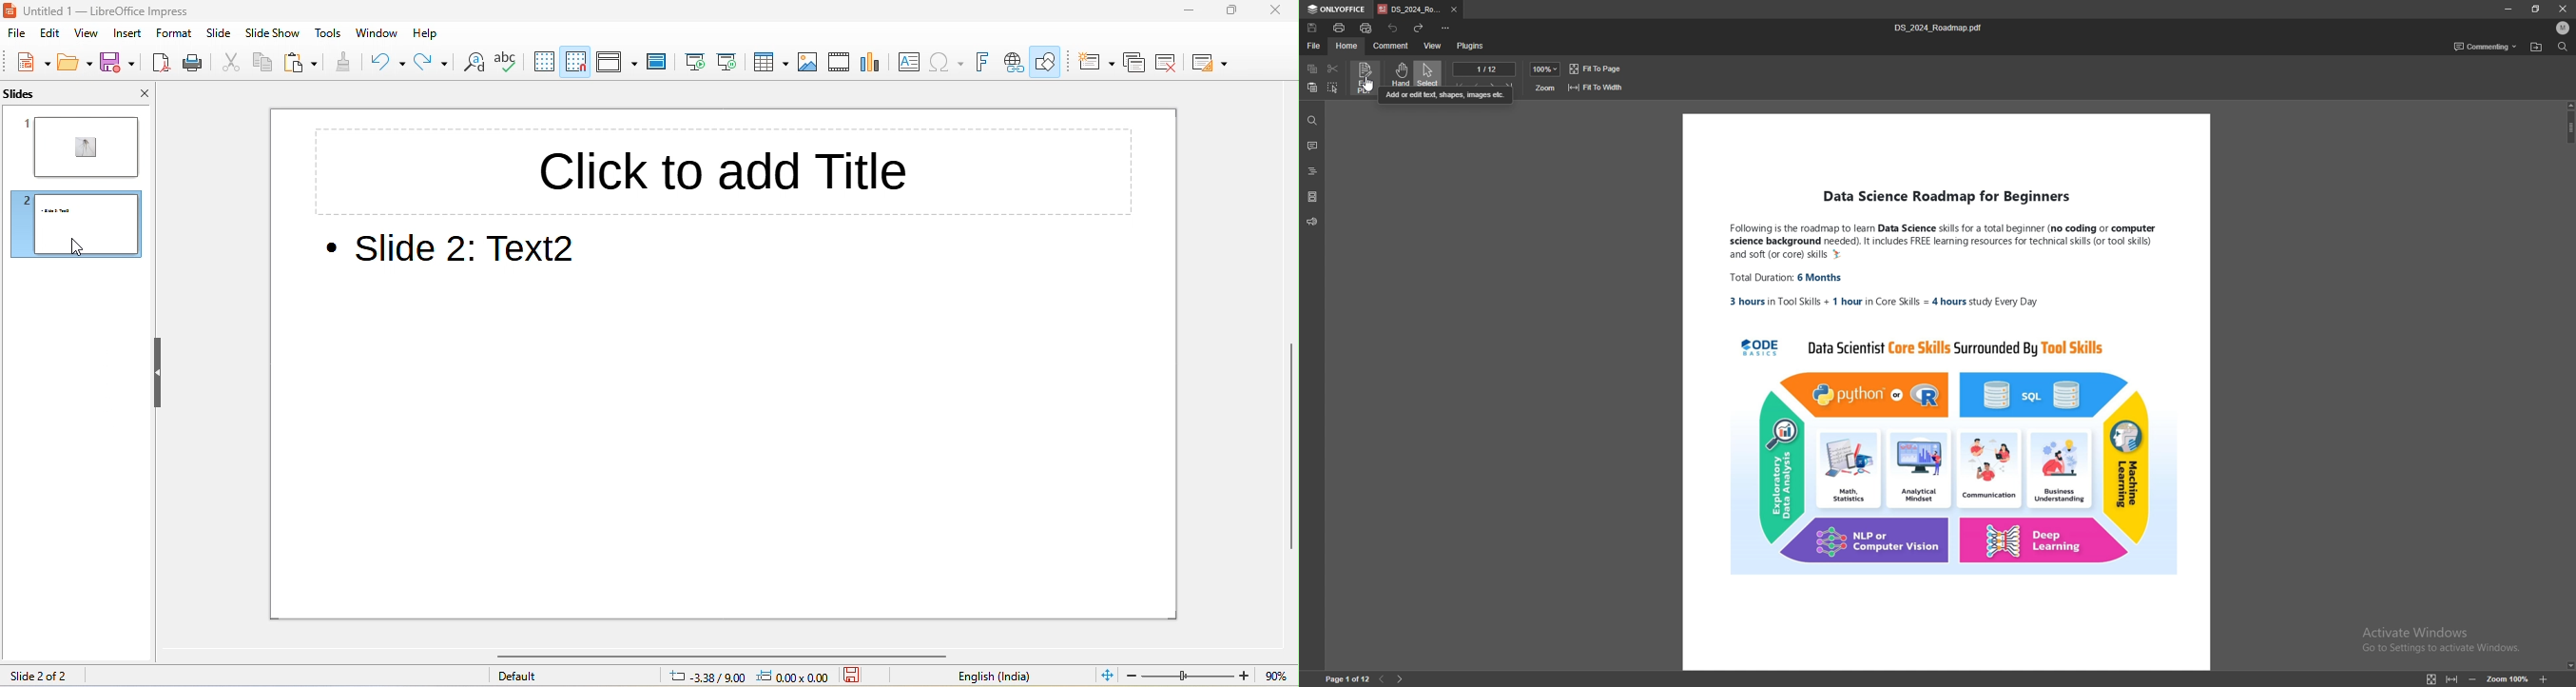 The height and width of the screenshot is (700, 2576). What do you see at coordinates (53, 36) in the screenshot?
I see `edit` at bounding box center [53, 36].